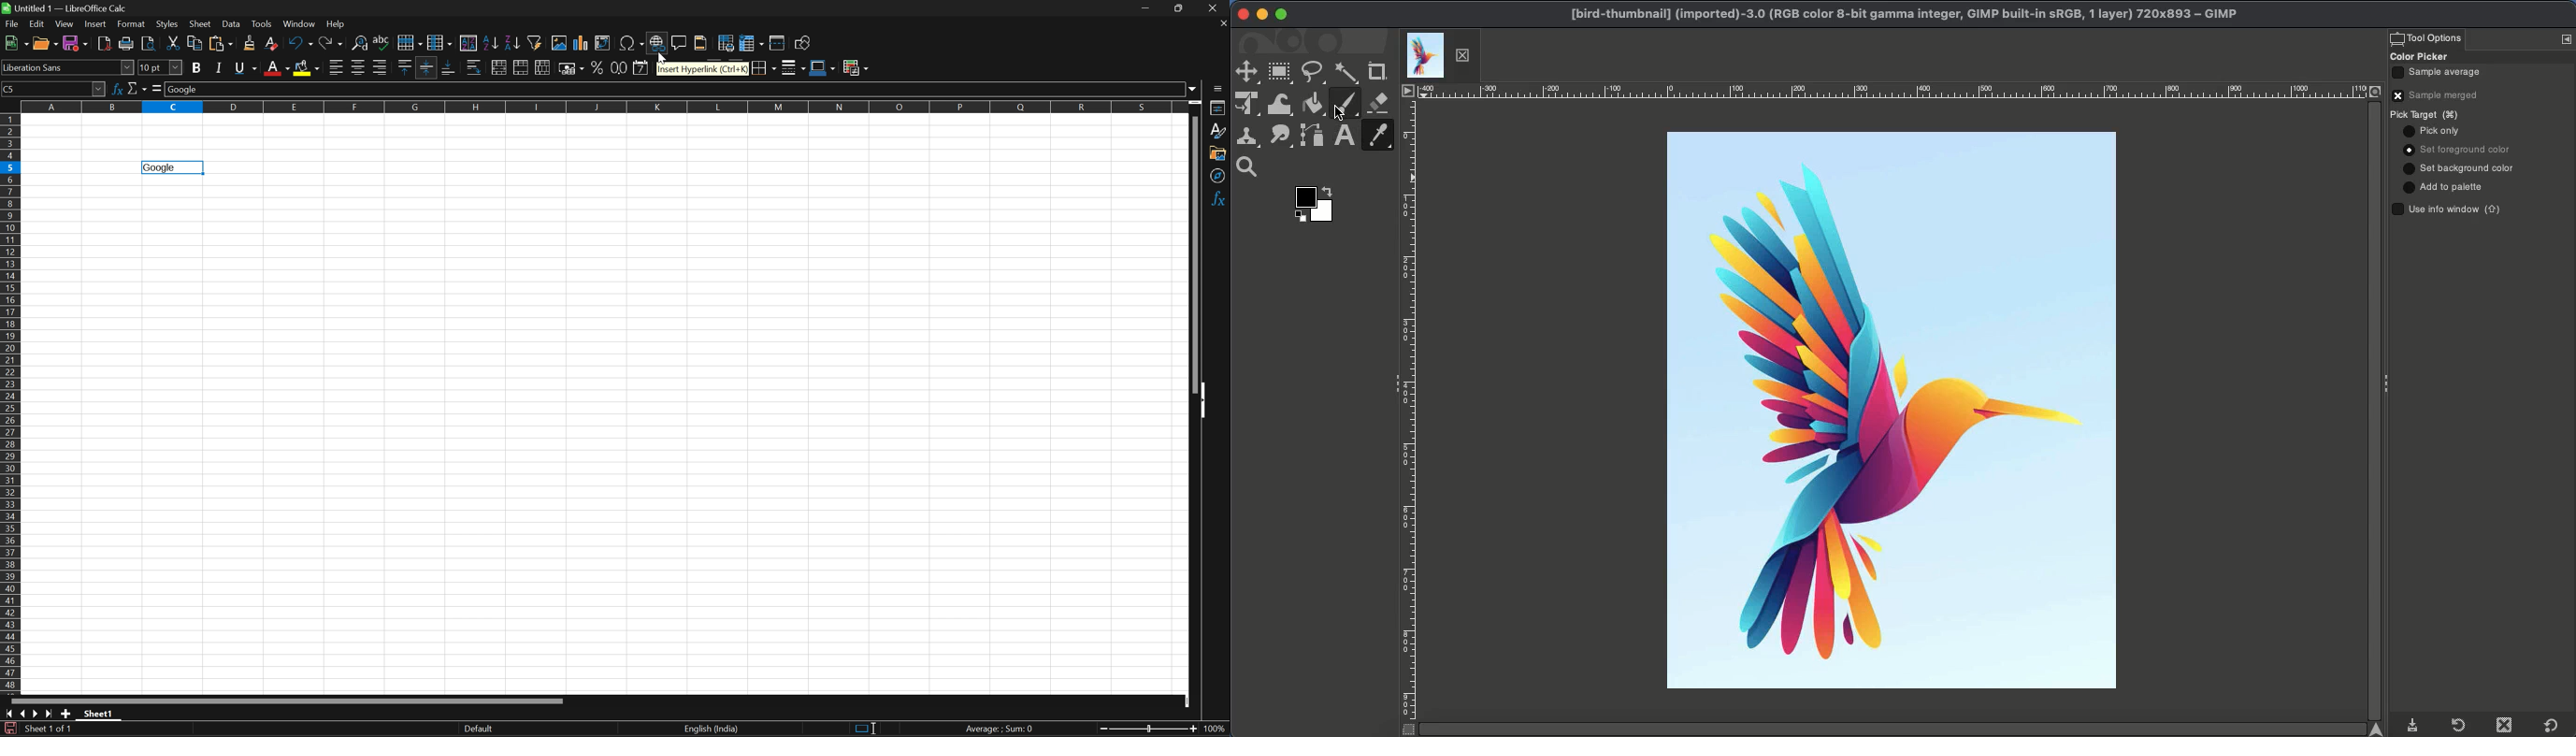 The width and height of the screenshot is (2576, 756). What do you see at coordinates (1148, 9) in the screenshot?
I see `Minimize` at bounding box center [1148, 9].